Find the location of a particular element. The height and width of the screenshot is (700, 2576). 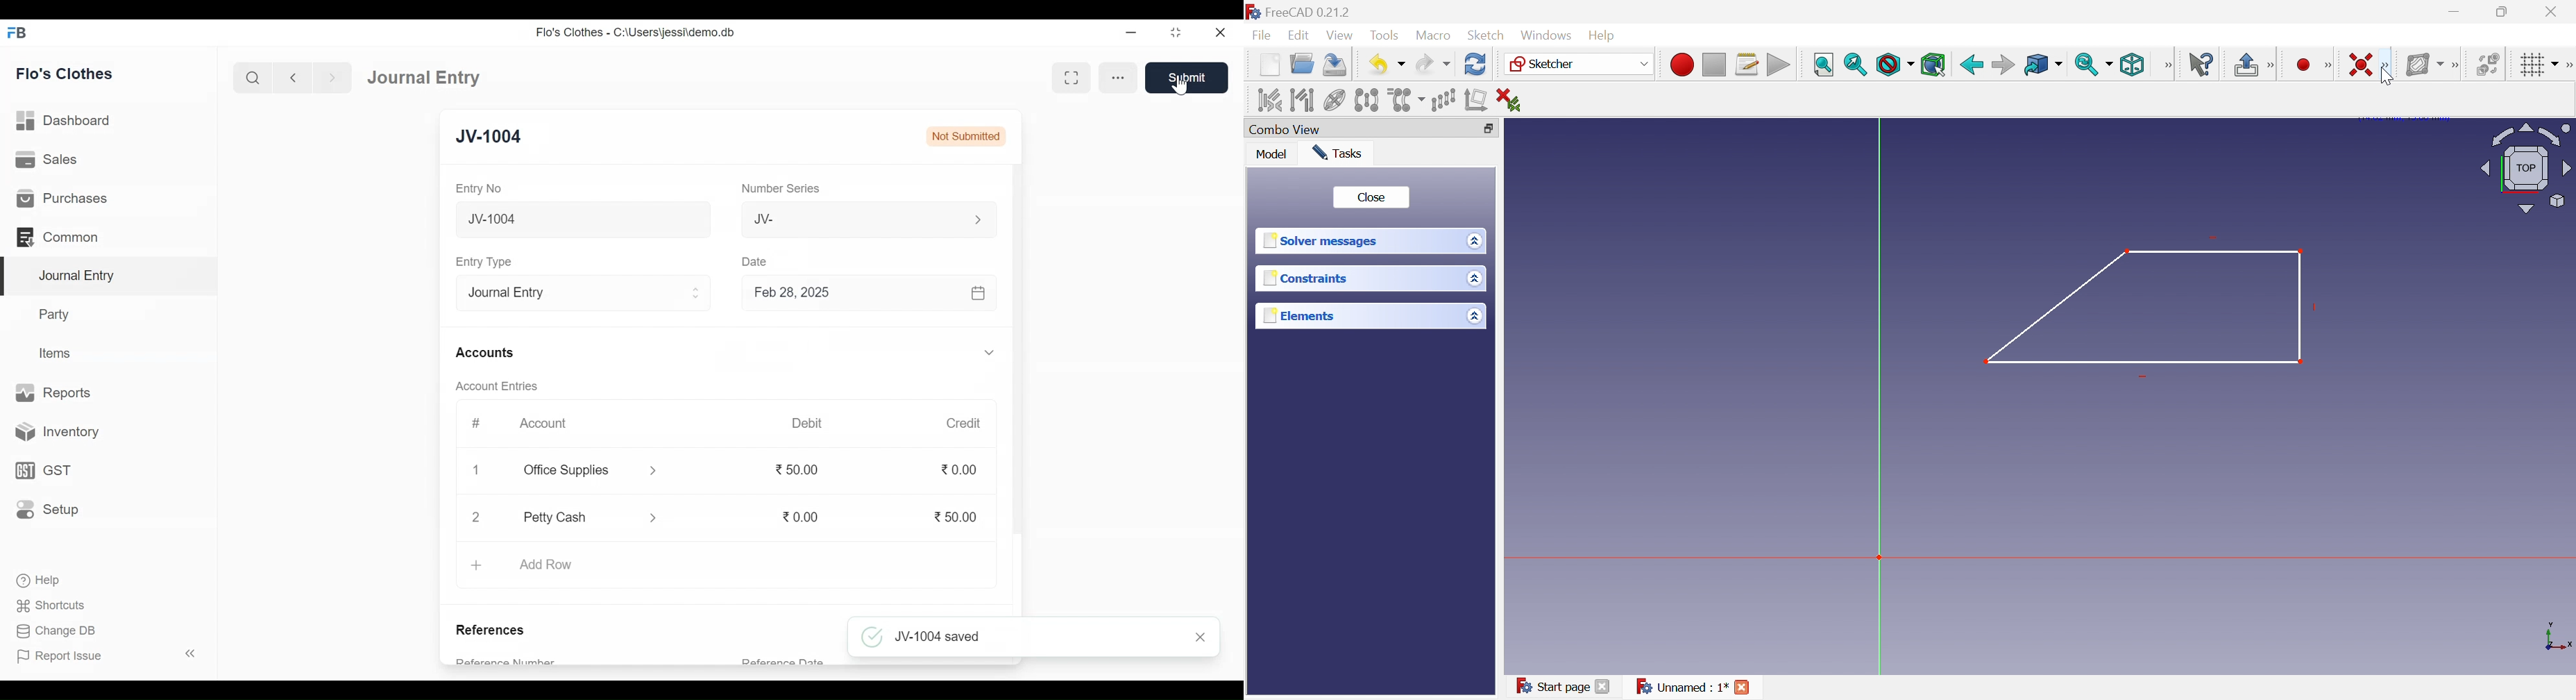

Number Series is located at coordinates (782, 189).